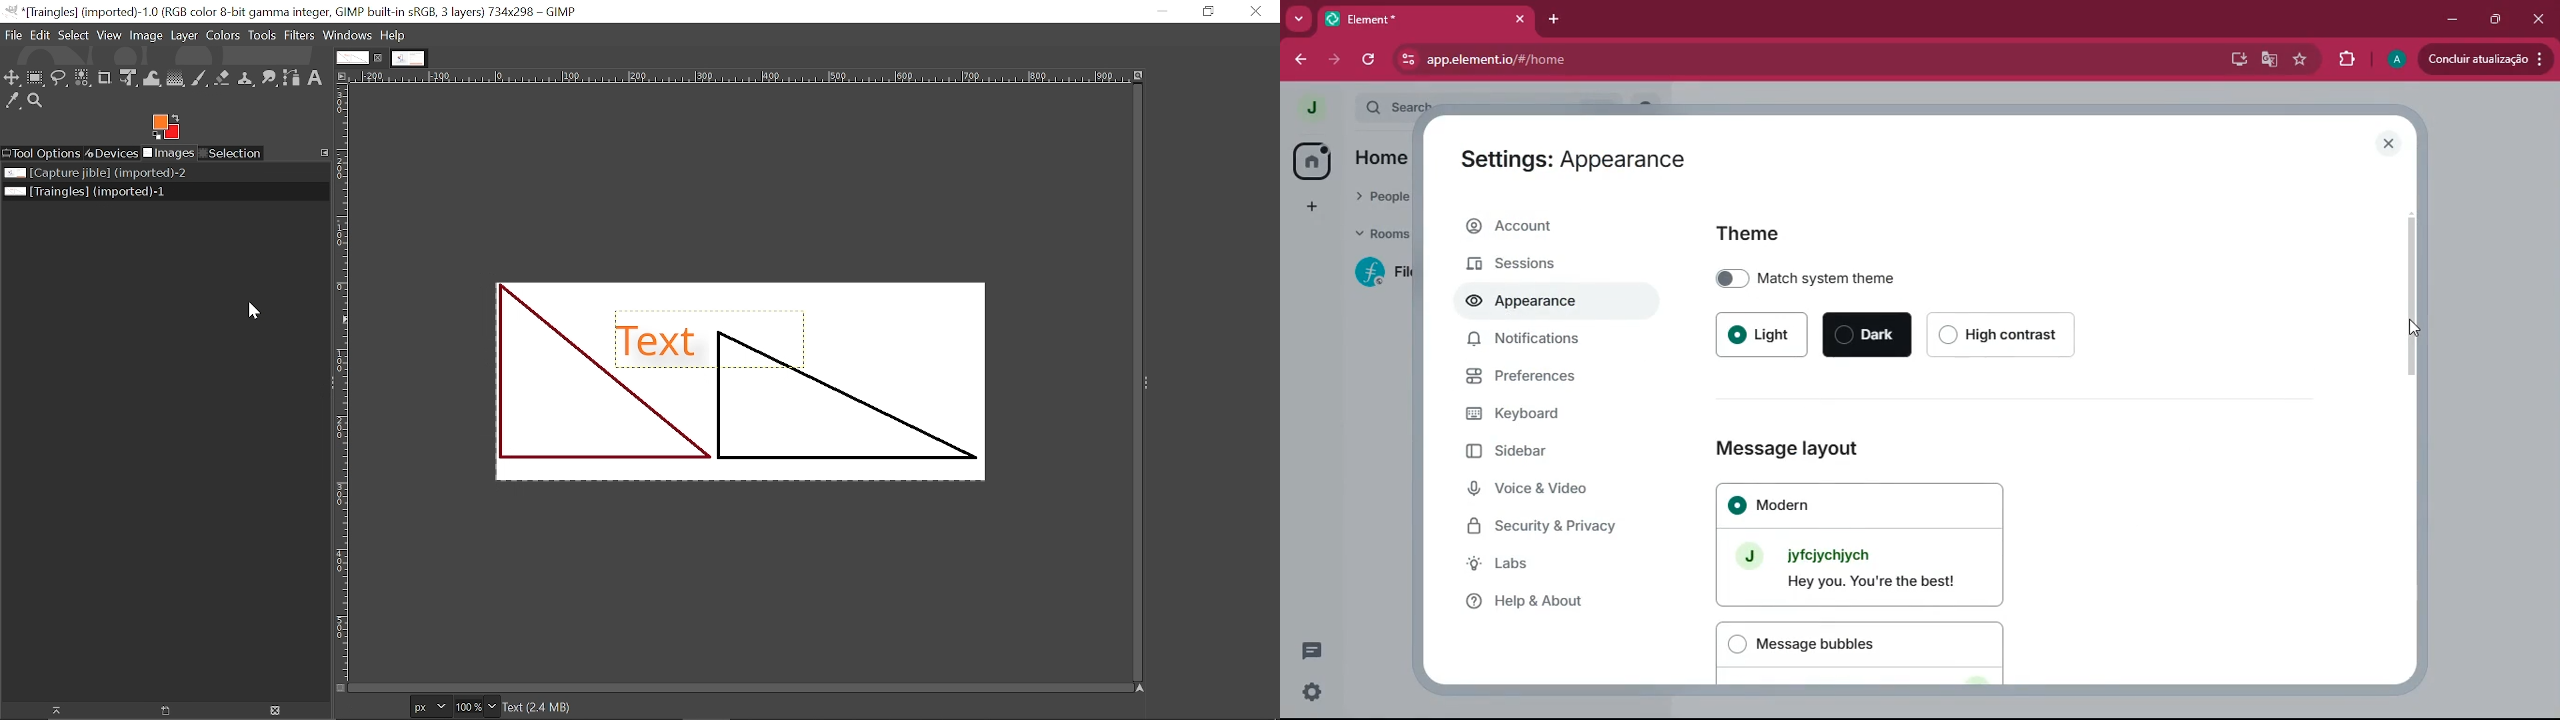  I want to click on Image file titled "Capture jible", so click(93, 174).